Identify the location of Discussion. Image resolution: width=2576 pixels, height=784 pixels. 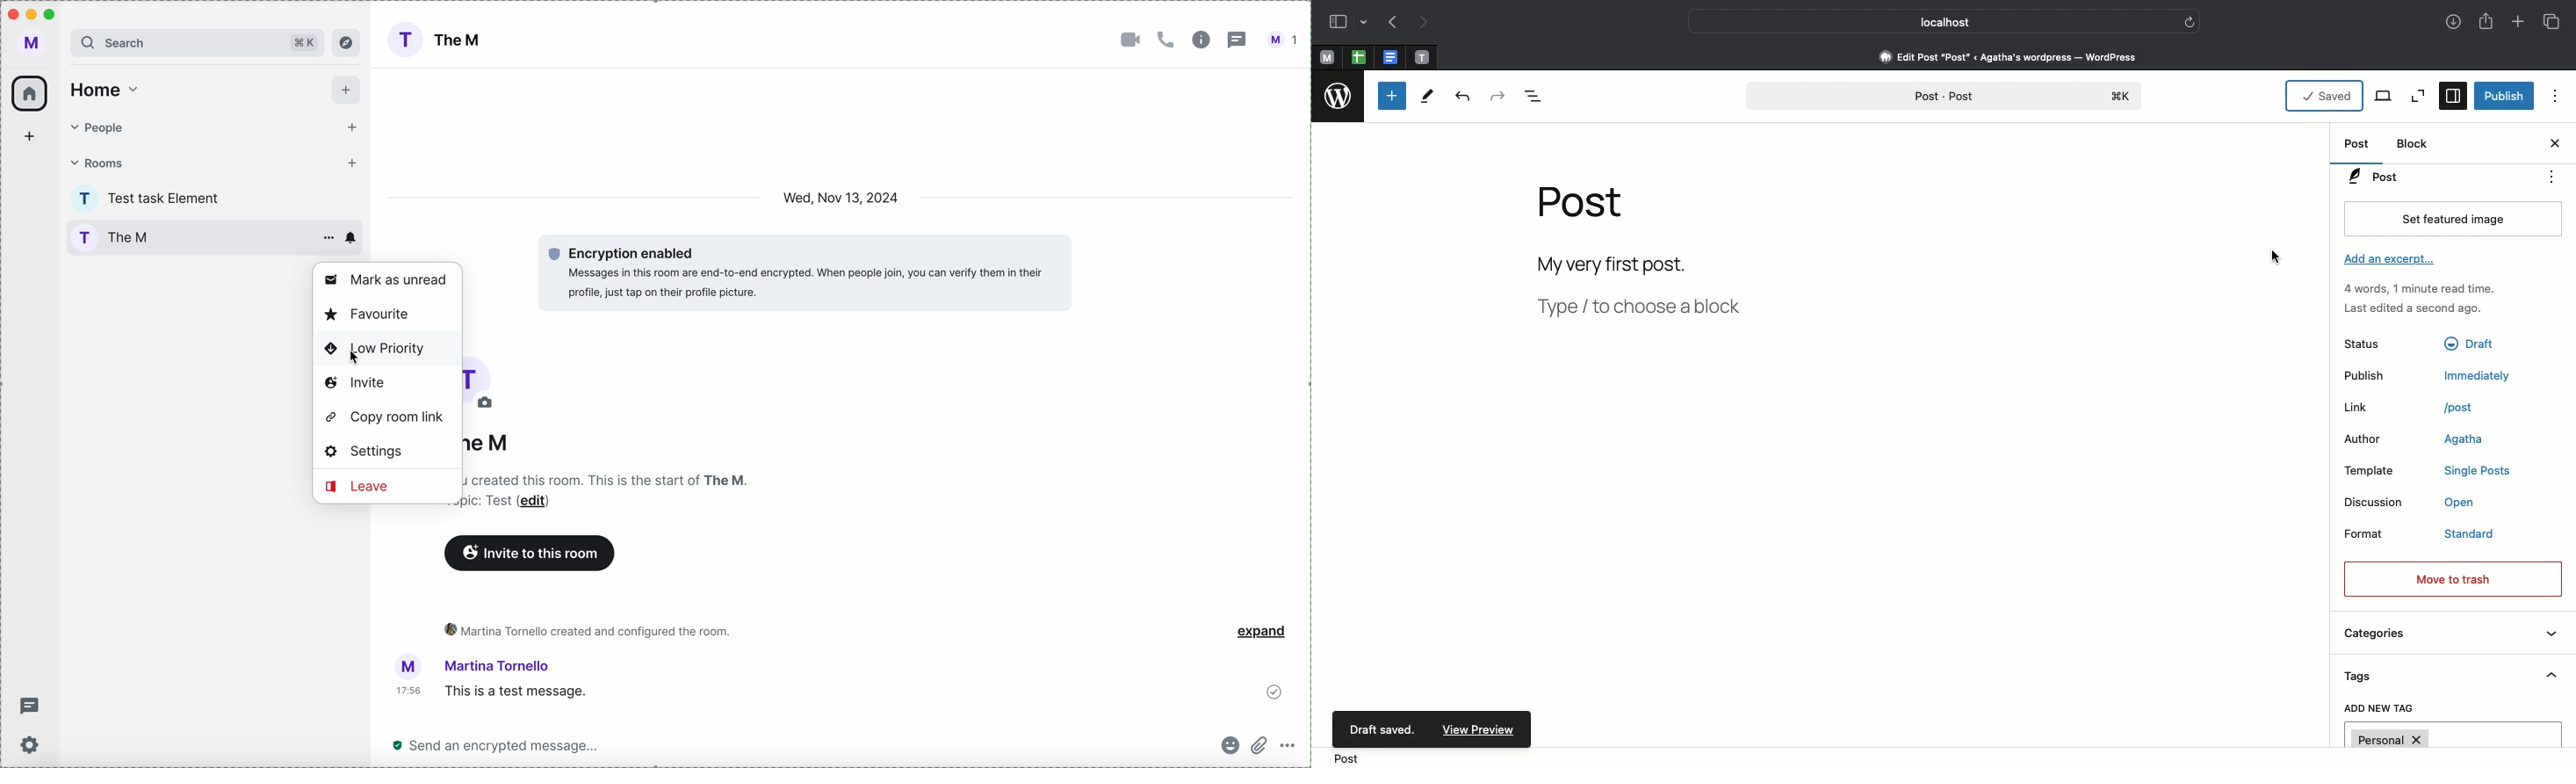
(2374, 504).